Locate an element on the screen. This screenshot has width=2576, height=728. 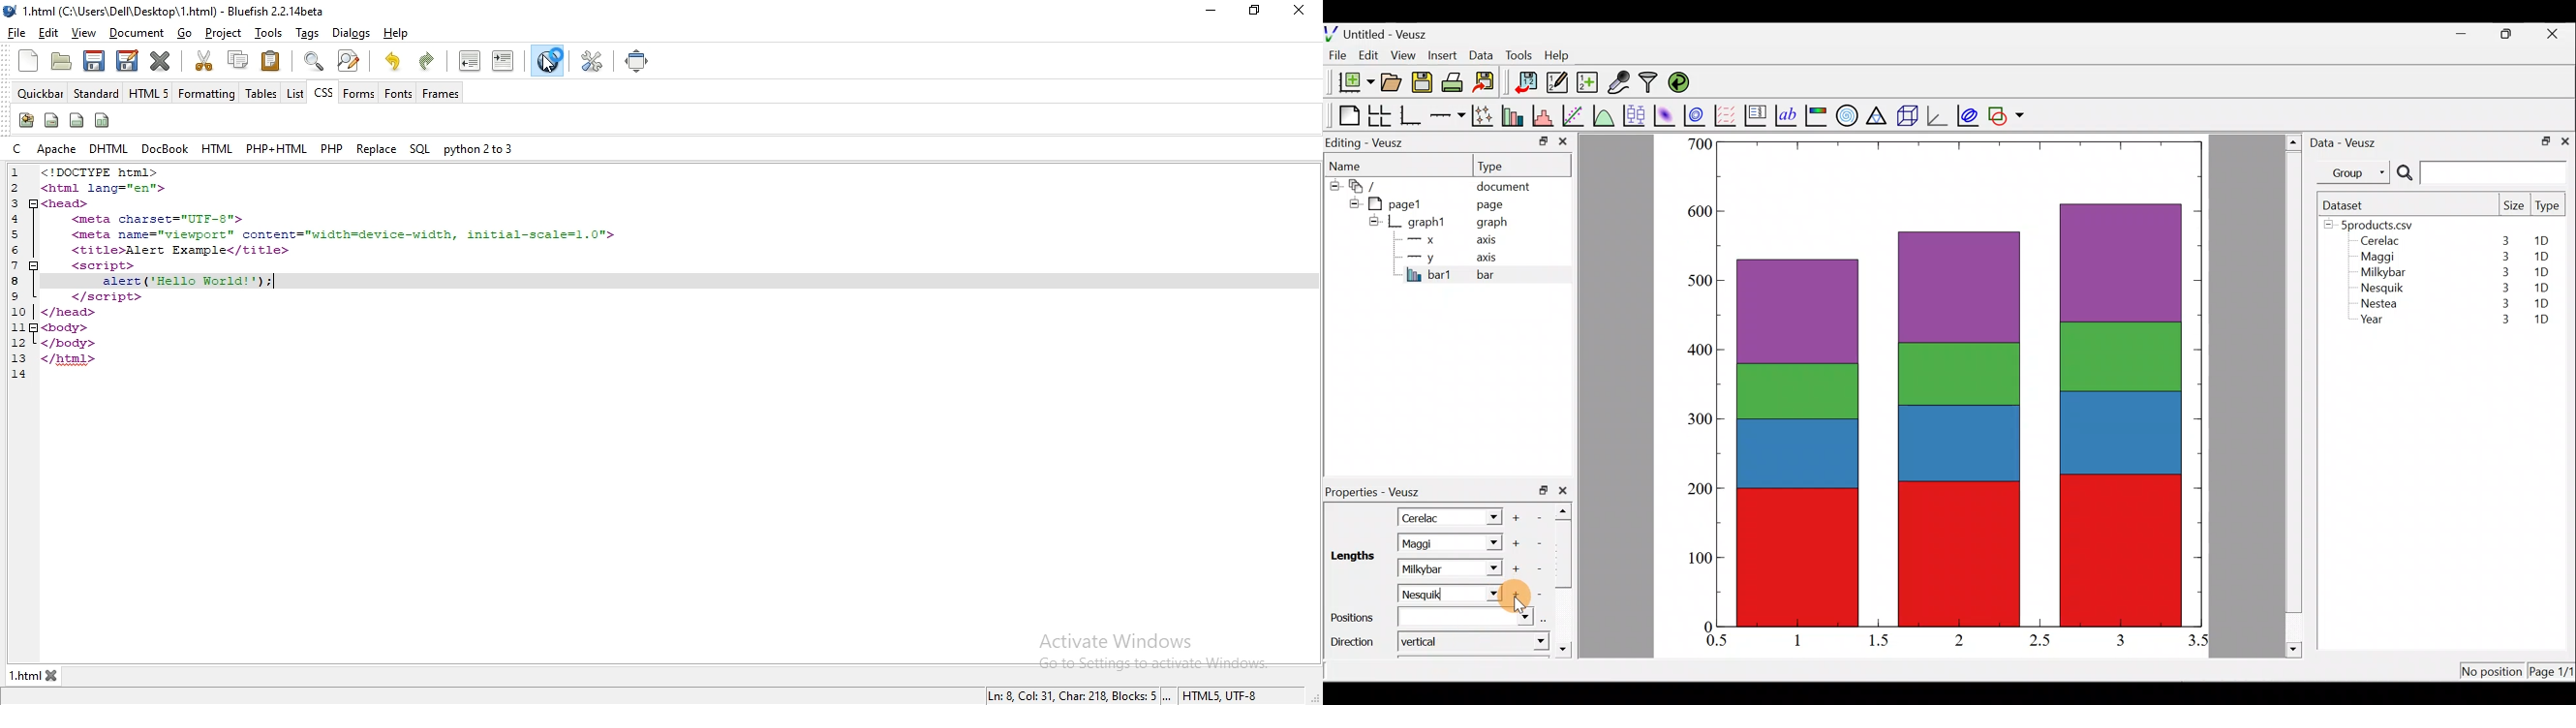
html 5 is located at coordinates (151, 93).